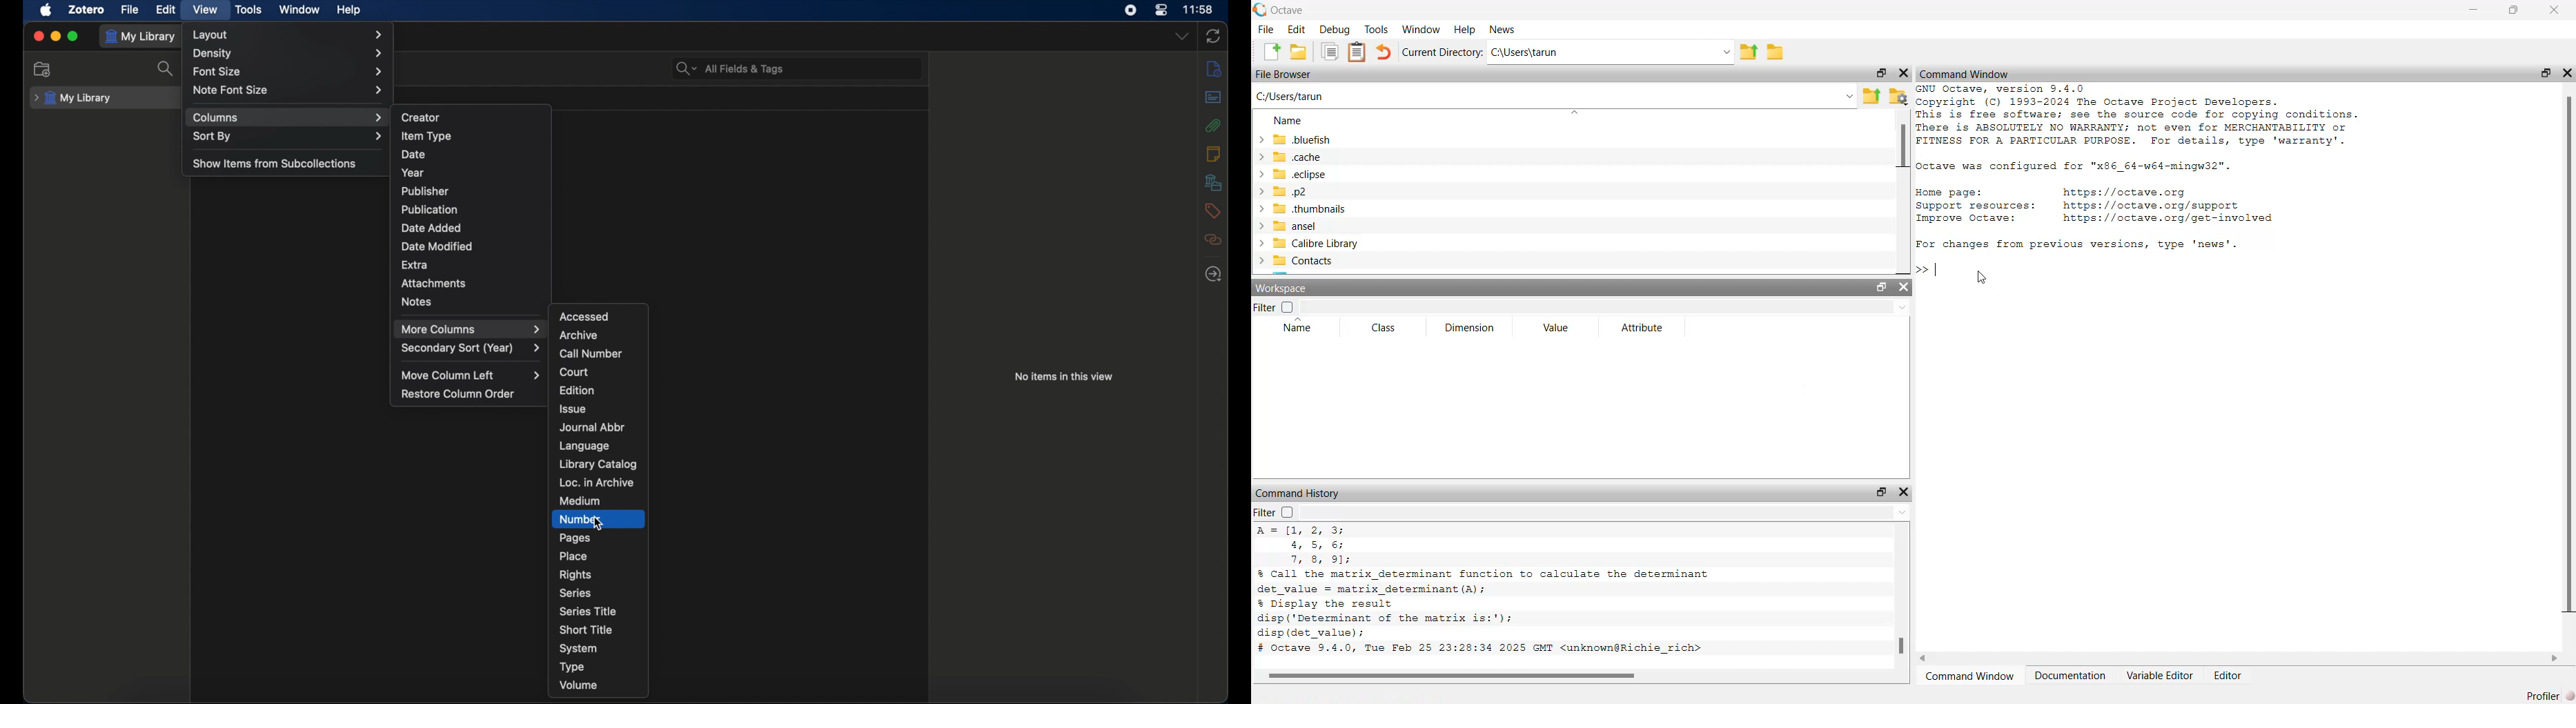 Image resolution: width=2576 pixels, height=728 pixels. I want to click on maximize, so click(73, 37).